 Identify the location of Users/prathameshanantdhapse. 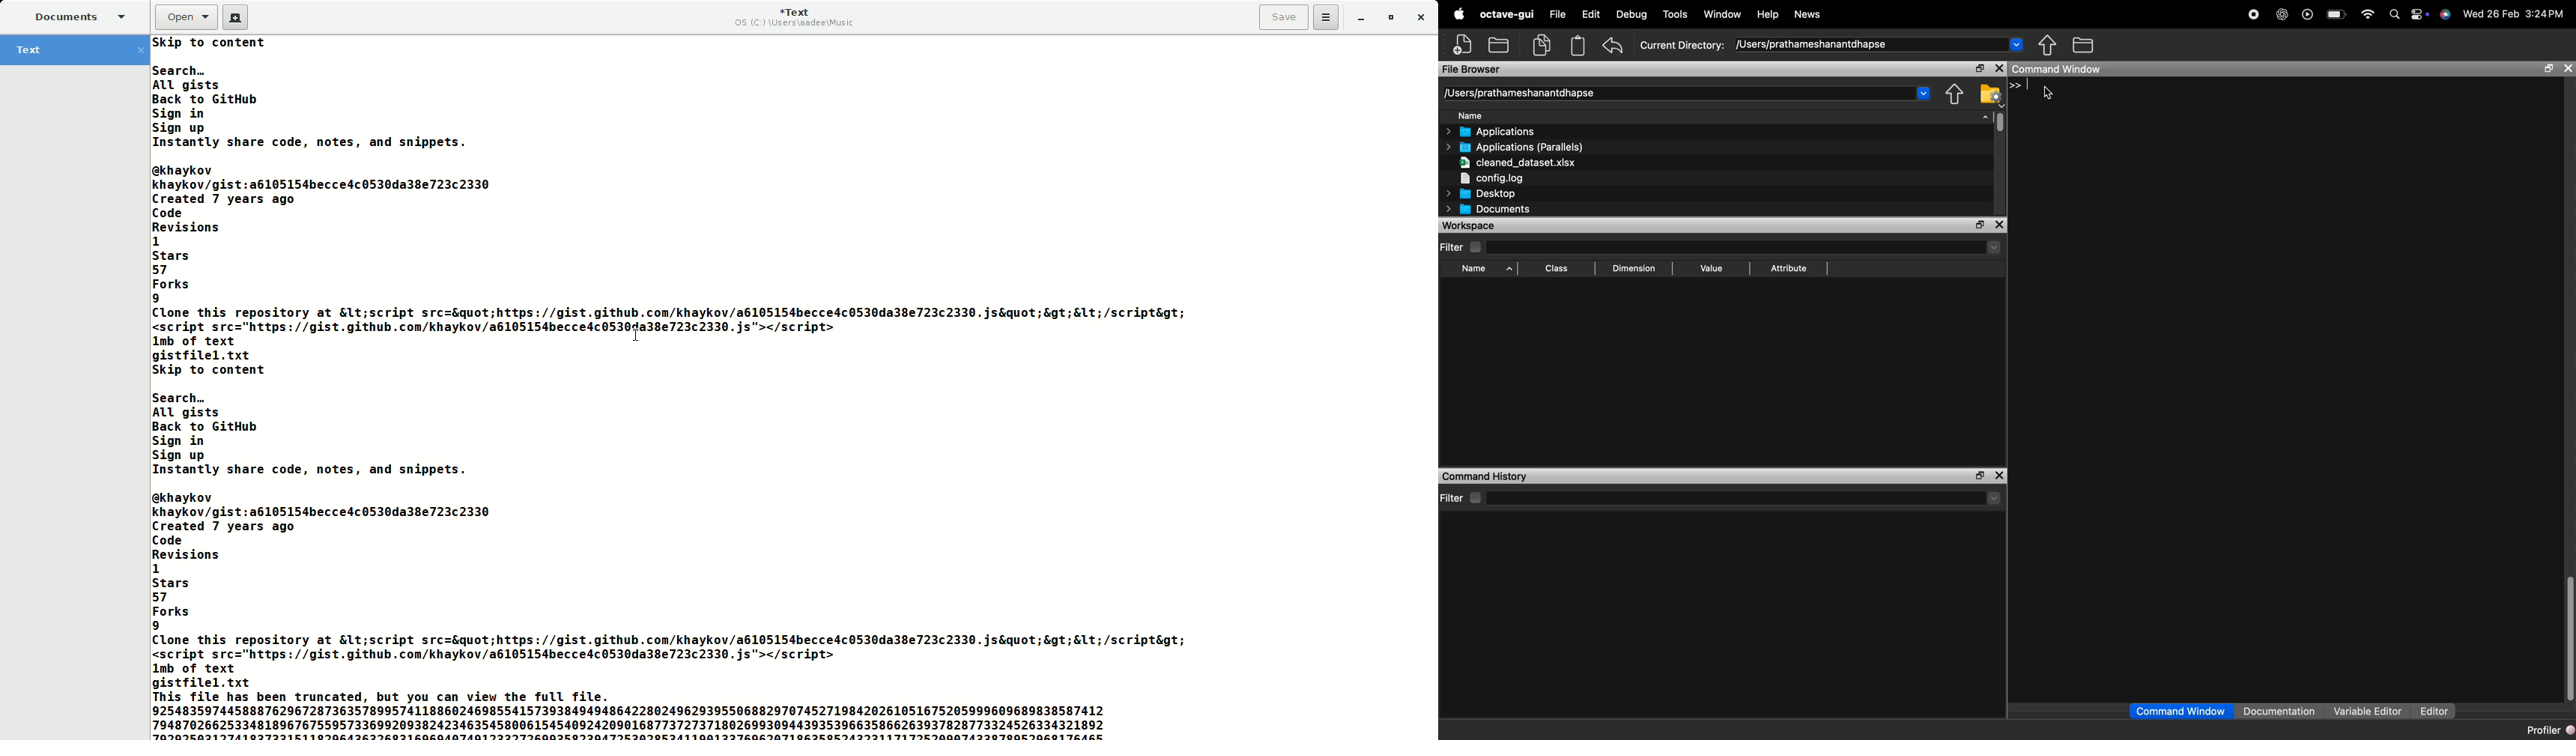
(1689, 92).